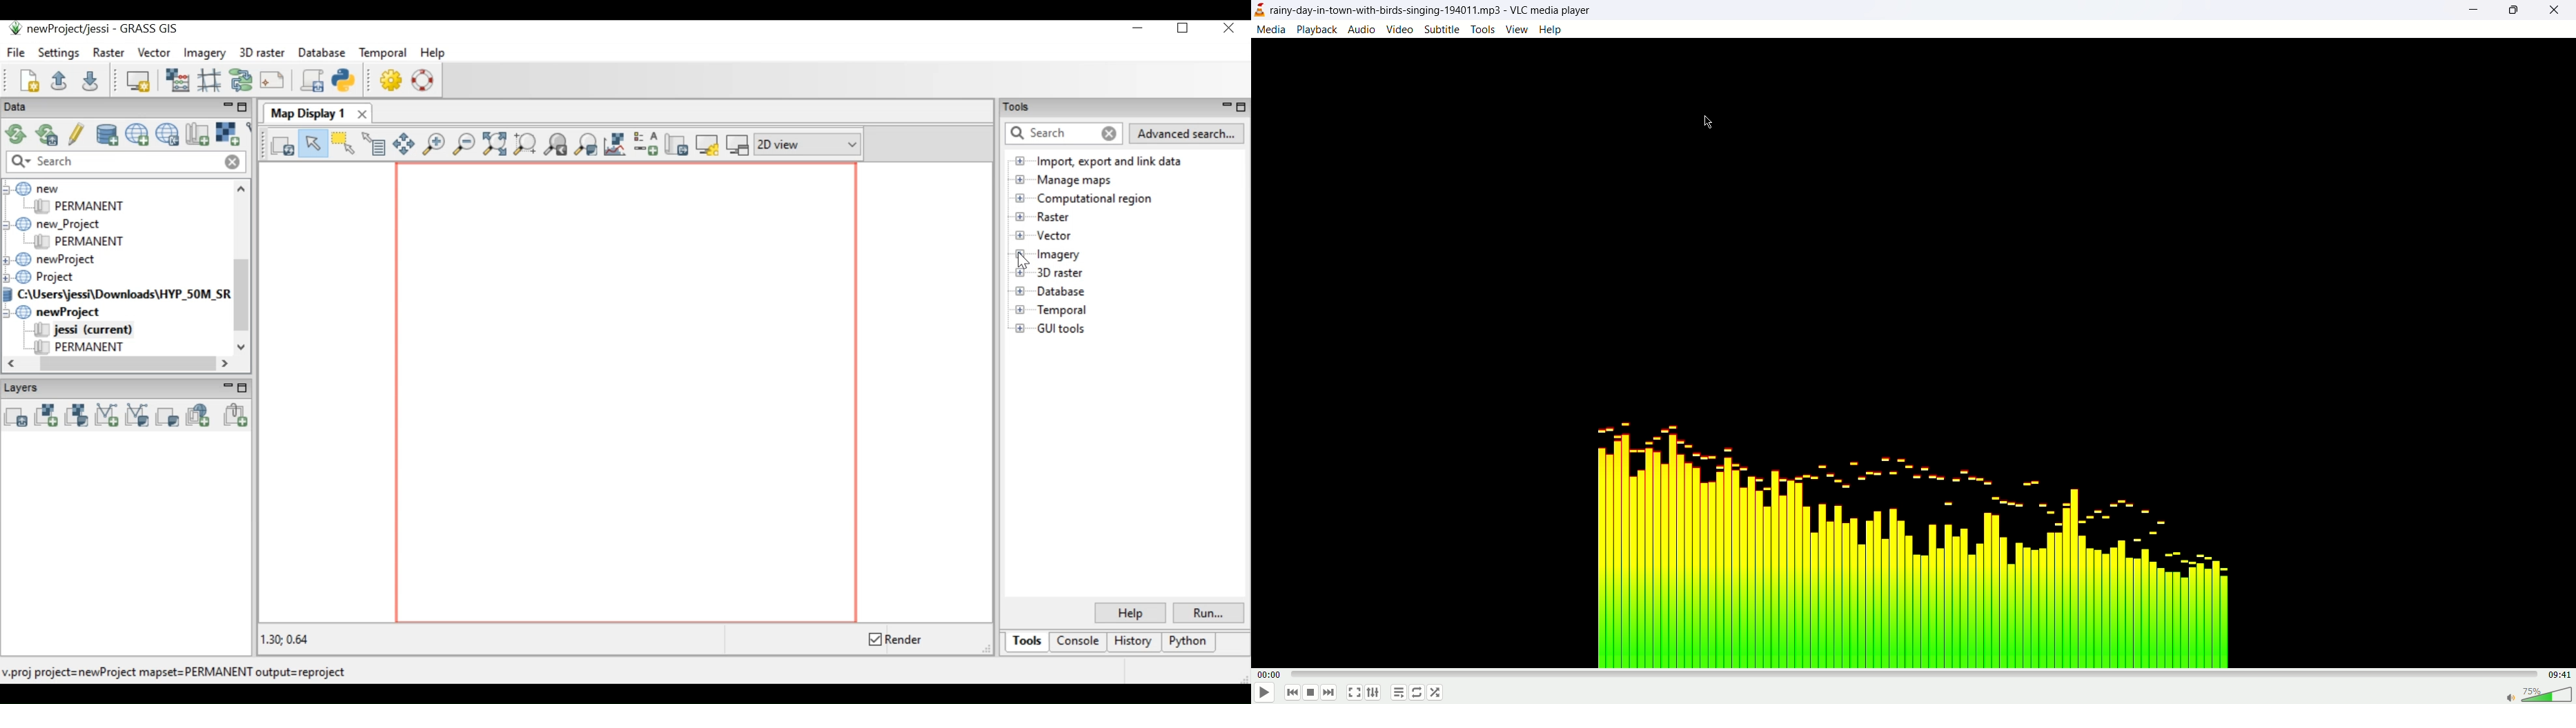  What do you see at coordinates (1709, 124) in the screenshot?
I see `cursor` at bounding box center [1709, 124].